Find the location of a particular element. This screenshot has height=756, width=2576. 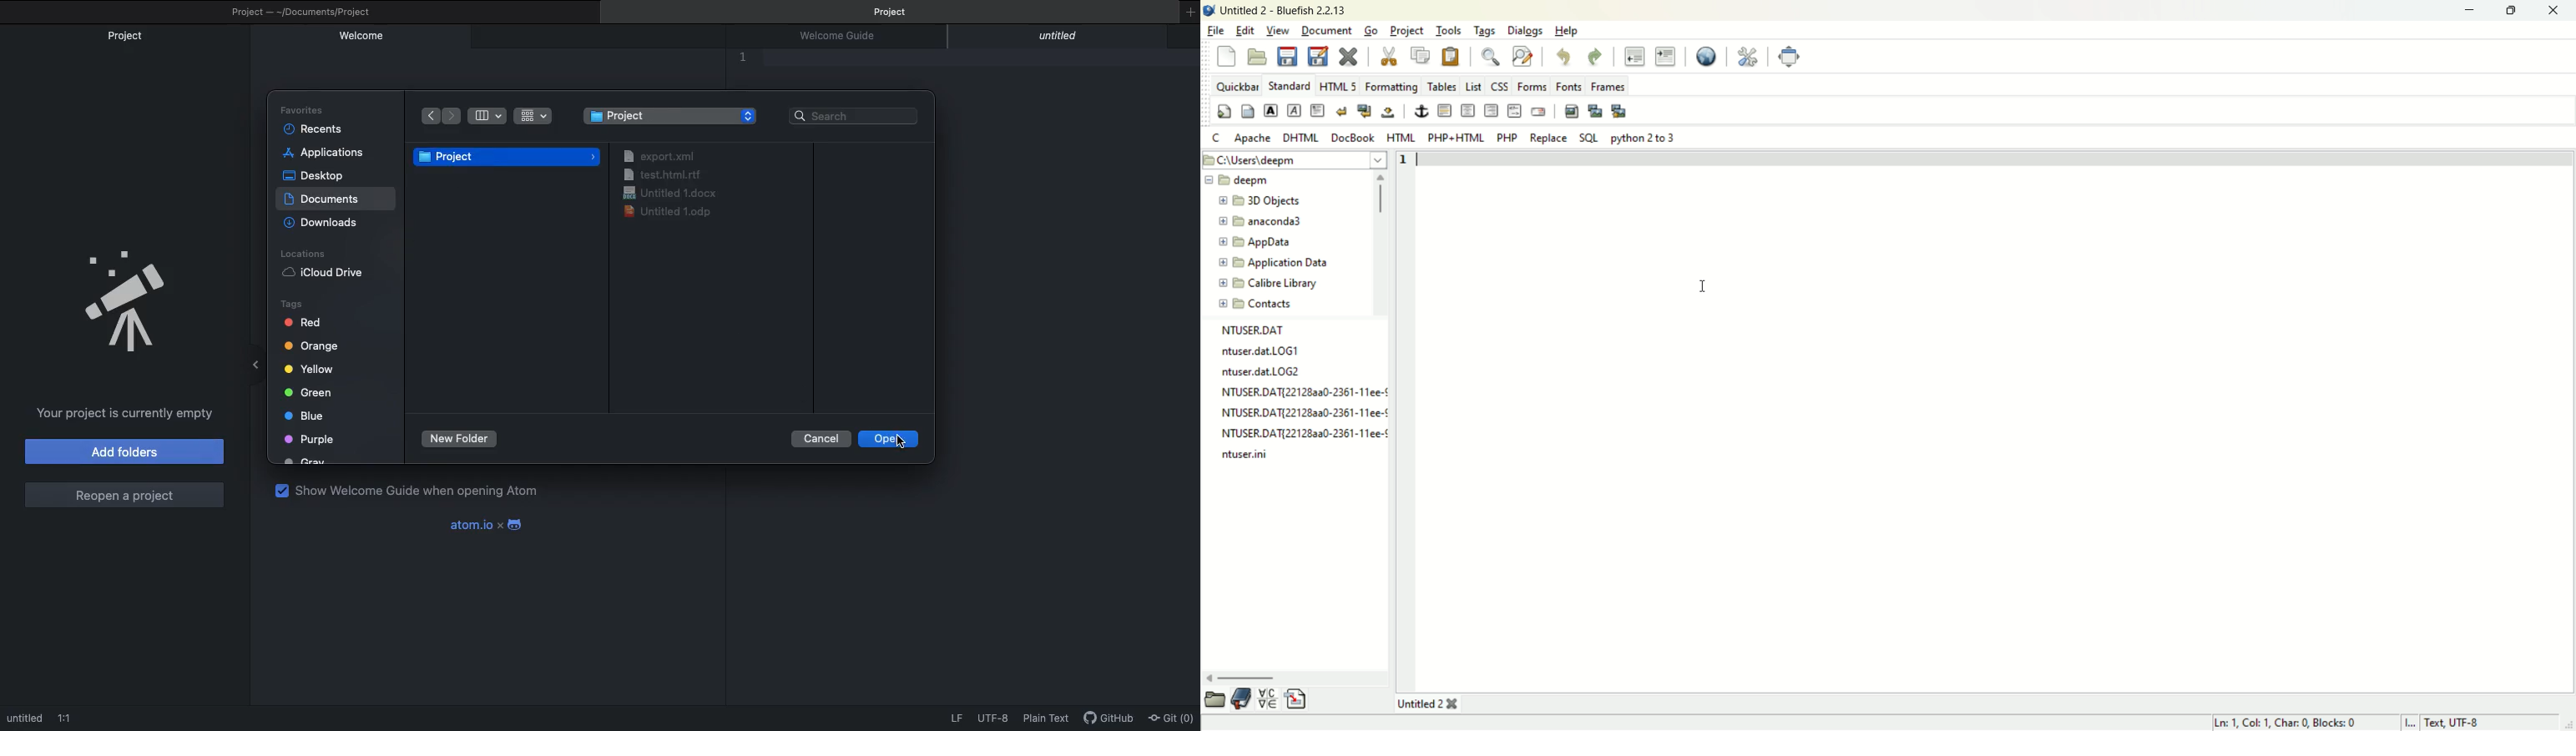

close is located at coordinates (2555, 12).